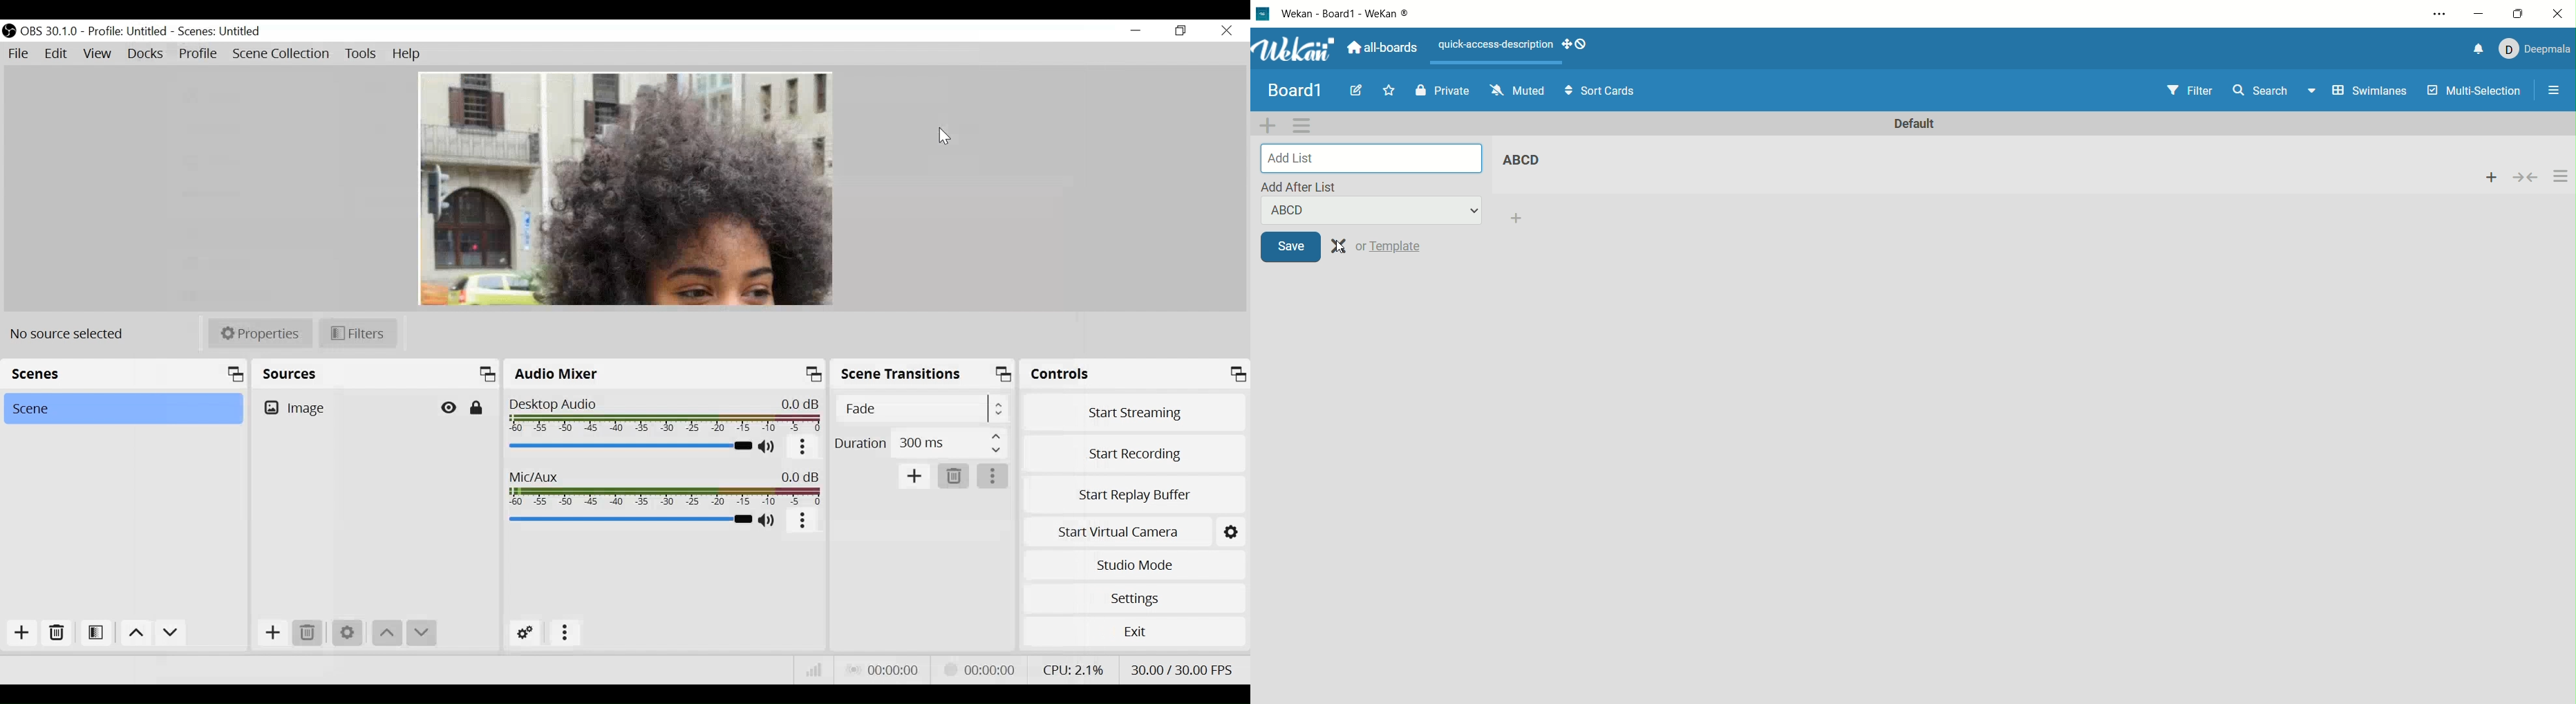  Describe the element at coordinates (1261, 15) in the screenshot. I see `logo` at that location.